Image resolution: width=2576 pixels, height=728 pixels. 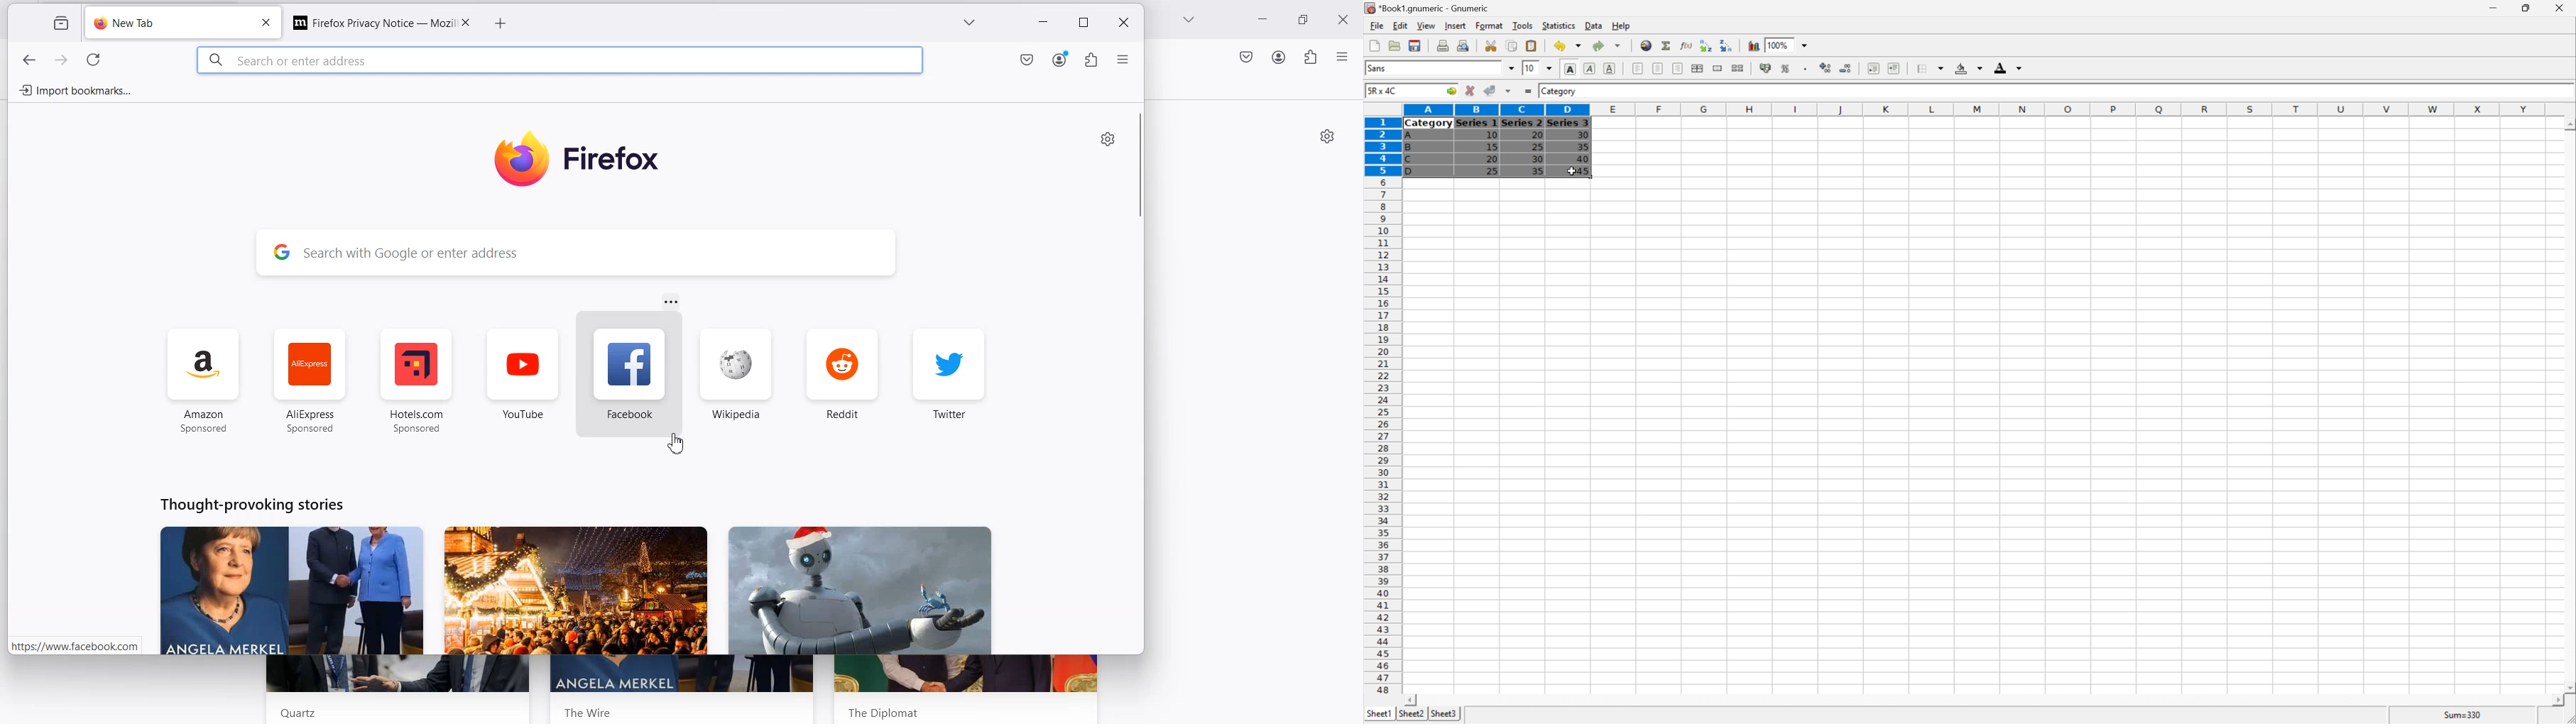 What do you see at coordinates (1343, 56) in the screenshot?
I see `Open Application menu` at bounding box center [1343, 56].